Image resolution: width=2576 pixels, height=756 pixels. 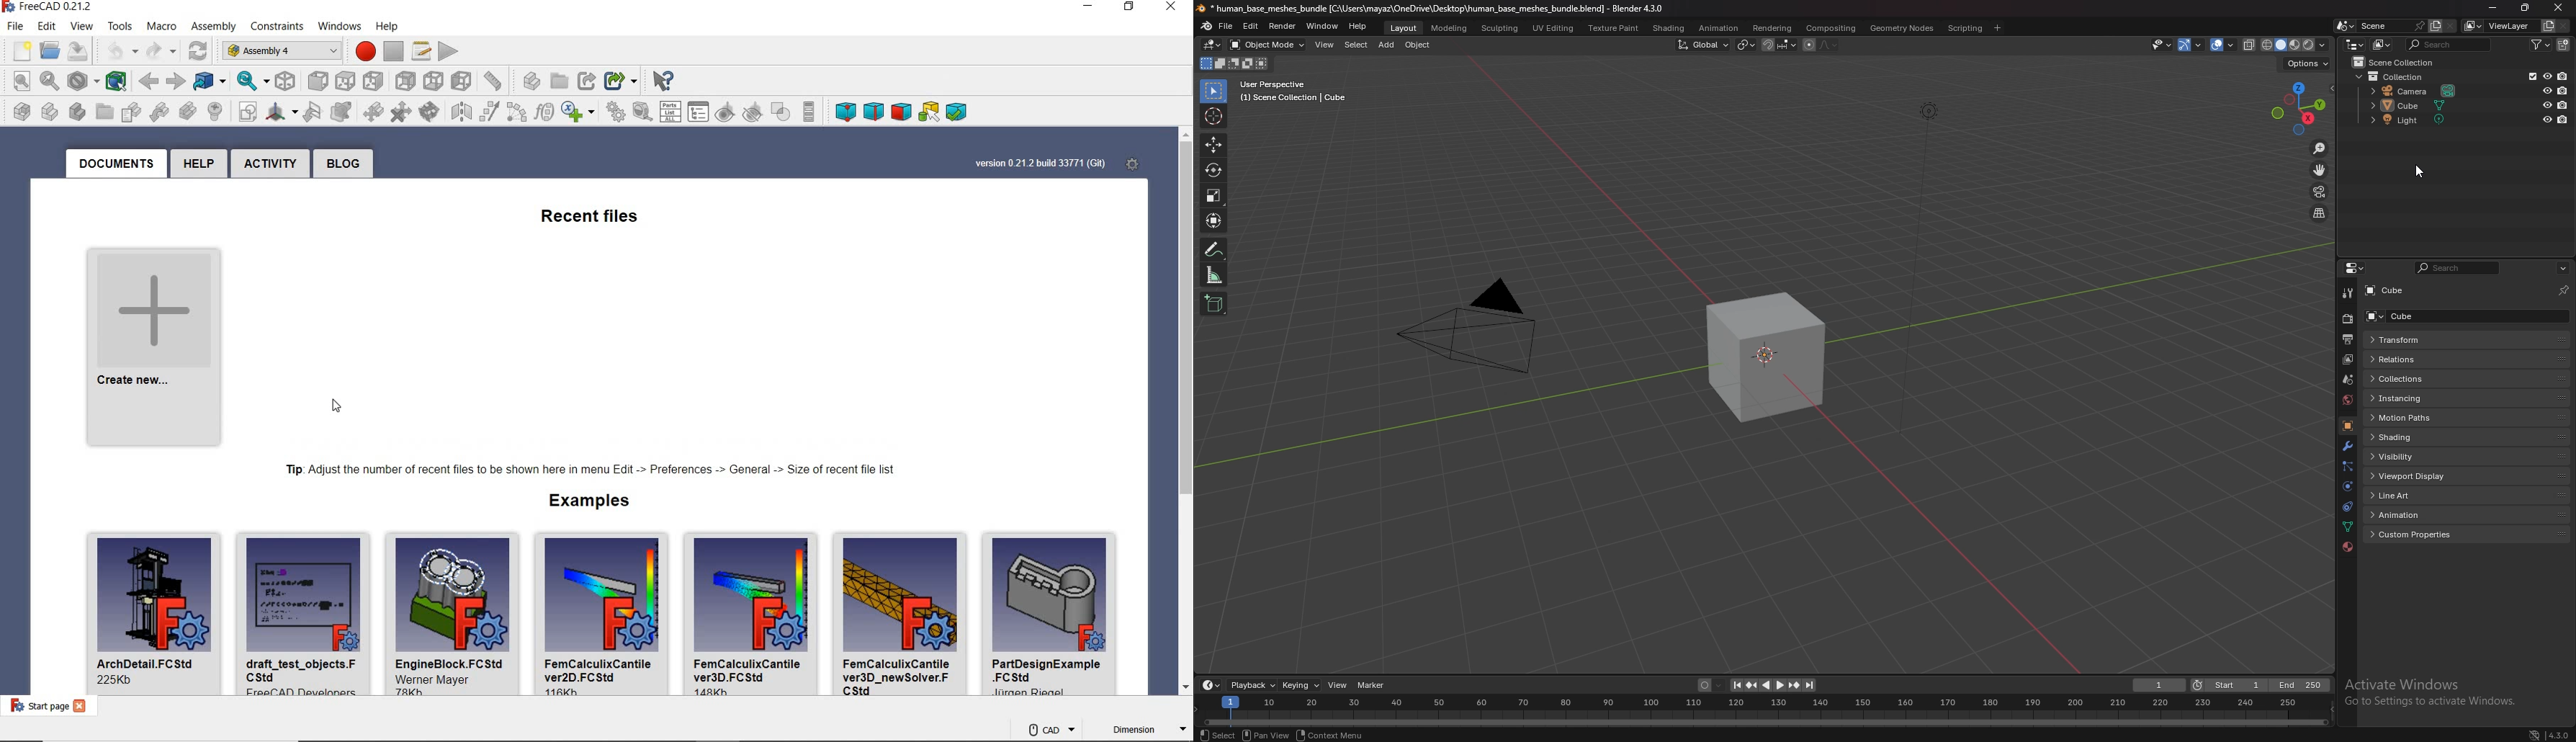 What do you see at coordinates (643, 112) in the screenshot?
I see `measure tool` at bounding box center [643, 112].